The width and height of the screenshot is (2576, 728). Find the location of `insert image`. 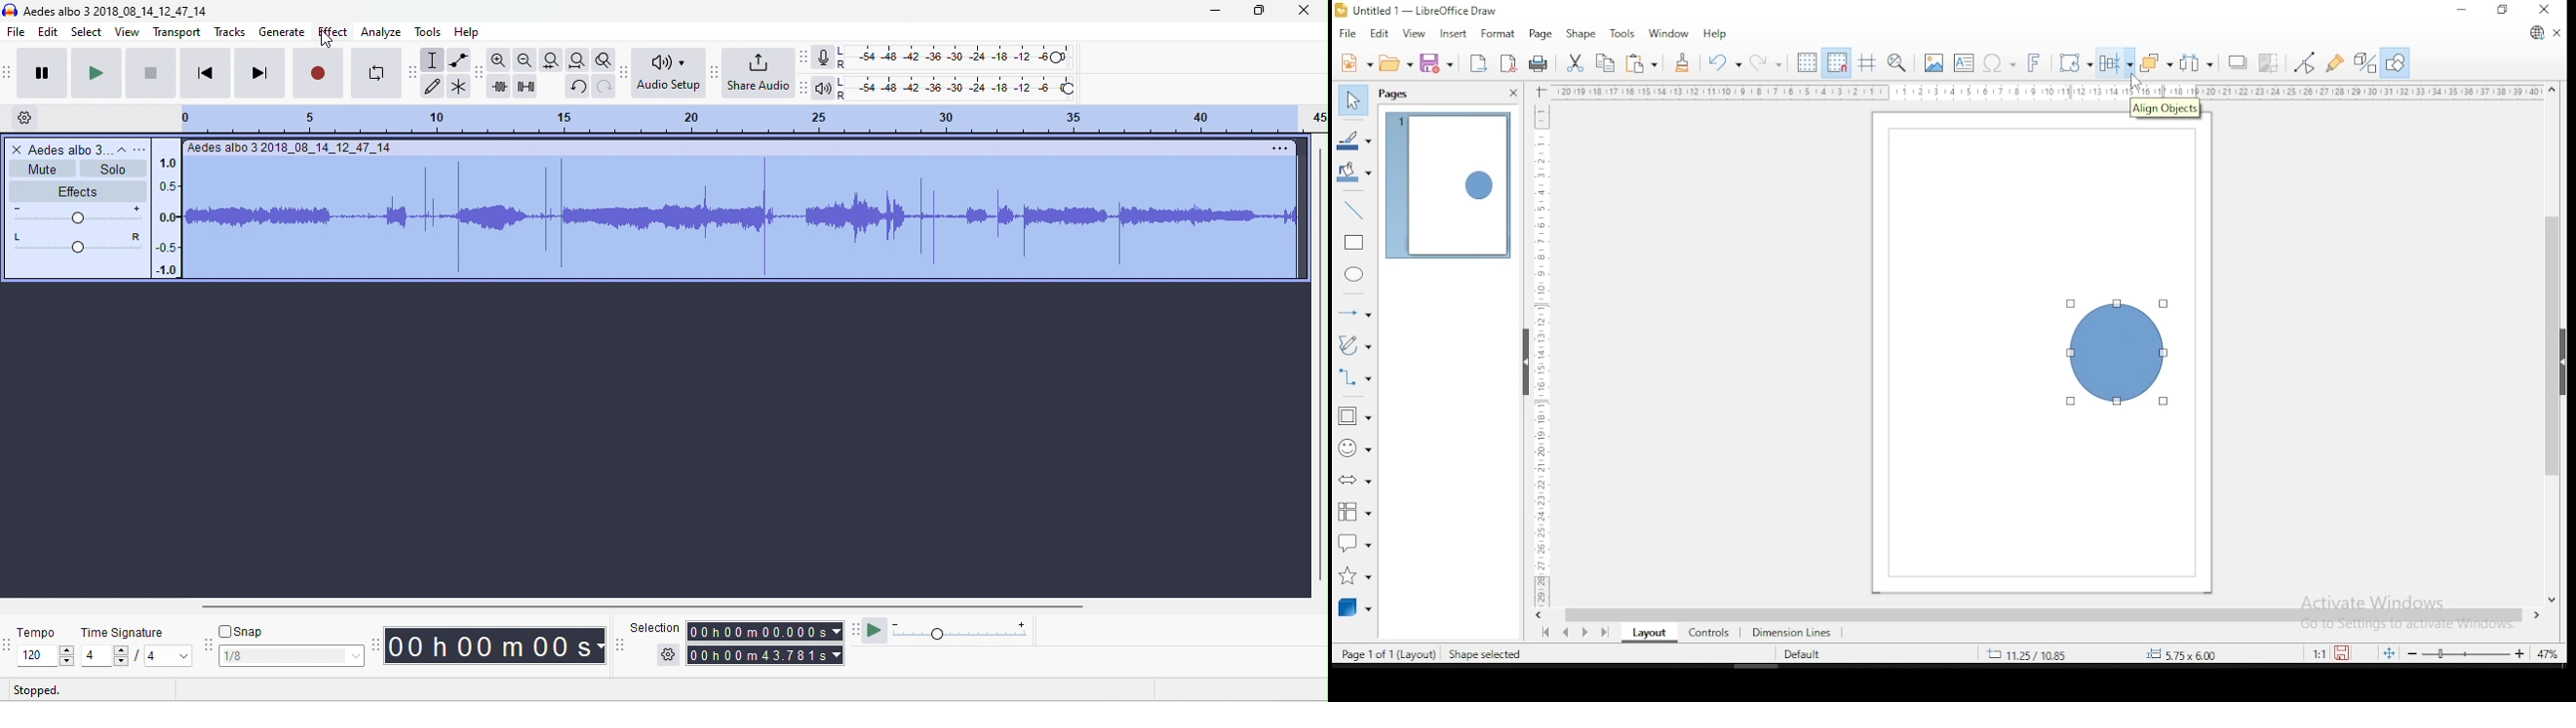

insert image is located at coordinates (1932, 63).